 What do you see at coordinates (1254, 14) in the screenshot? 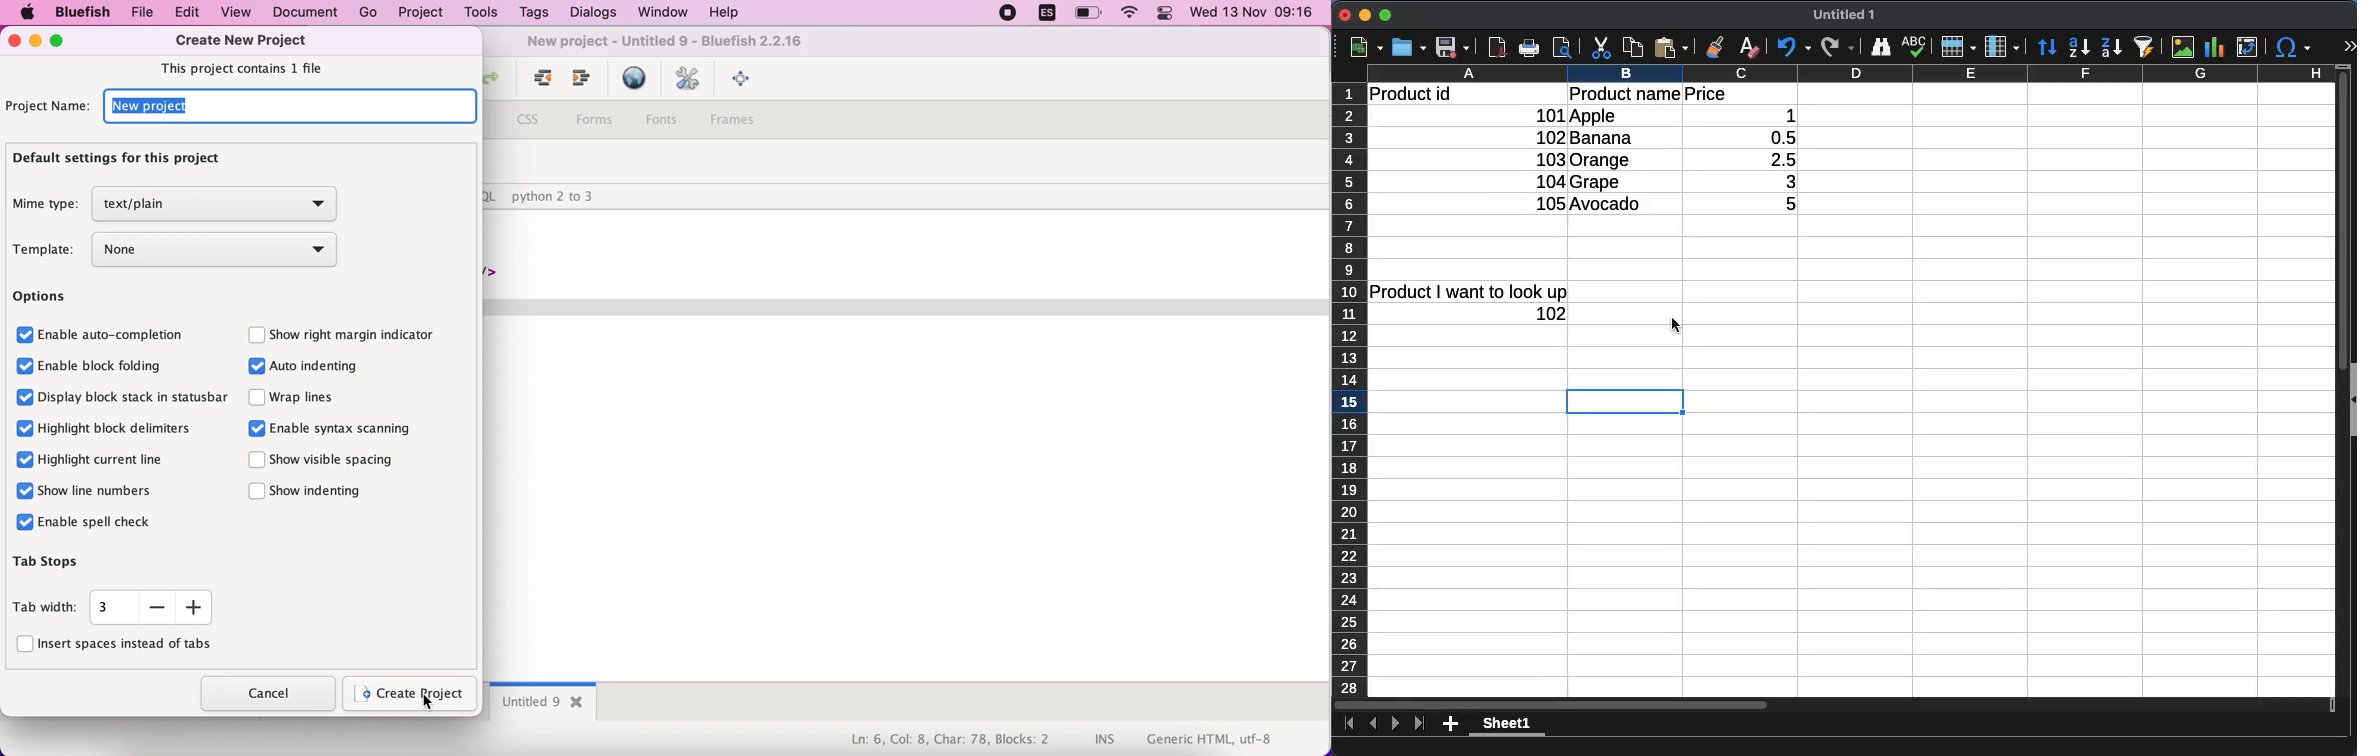
I see `time and date` at bounding box center [1254, 14].